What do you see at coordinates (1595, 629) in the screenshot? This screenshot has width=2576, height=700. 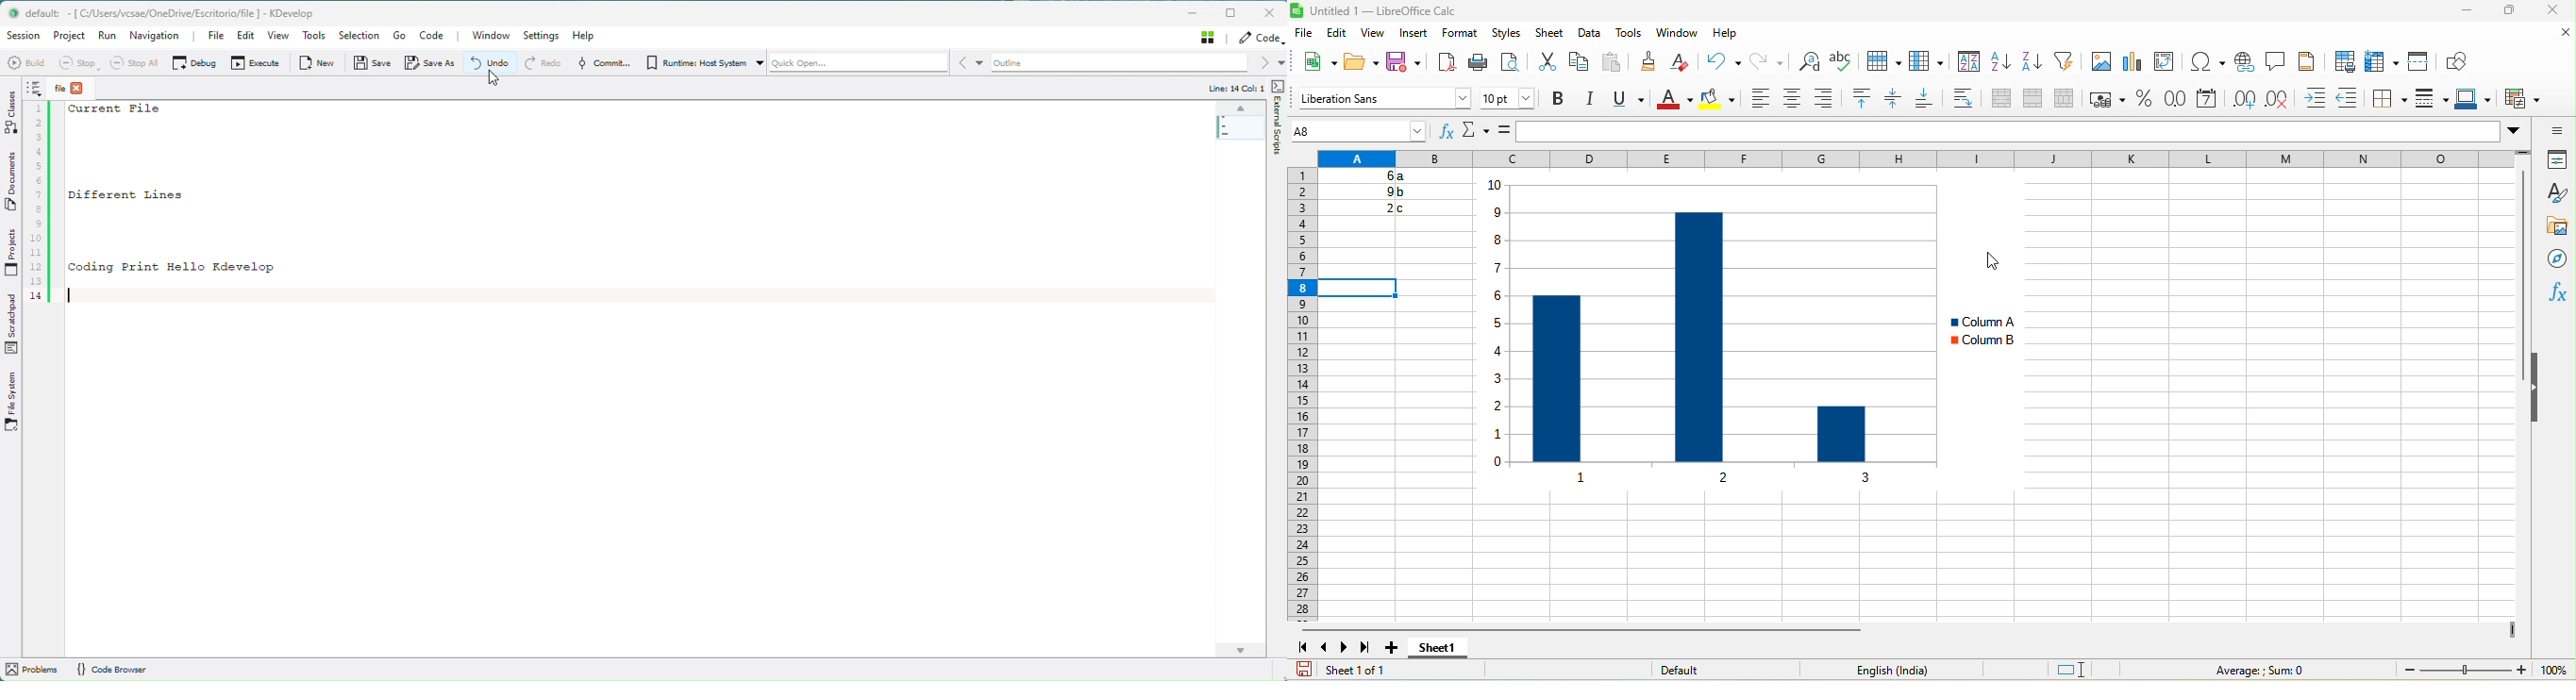 I see `horizontal scroll bar` at bounding box center [1595, 629].